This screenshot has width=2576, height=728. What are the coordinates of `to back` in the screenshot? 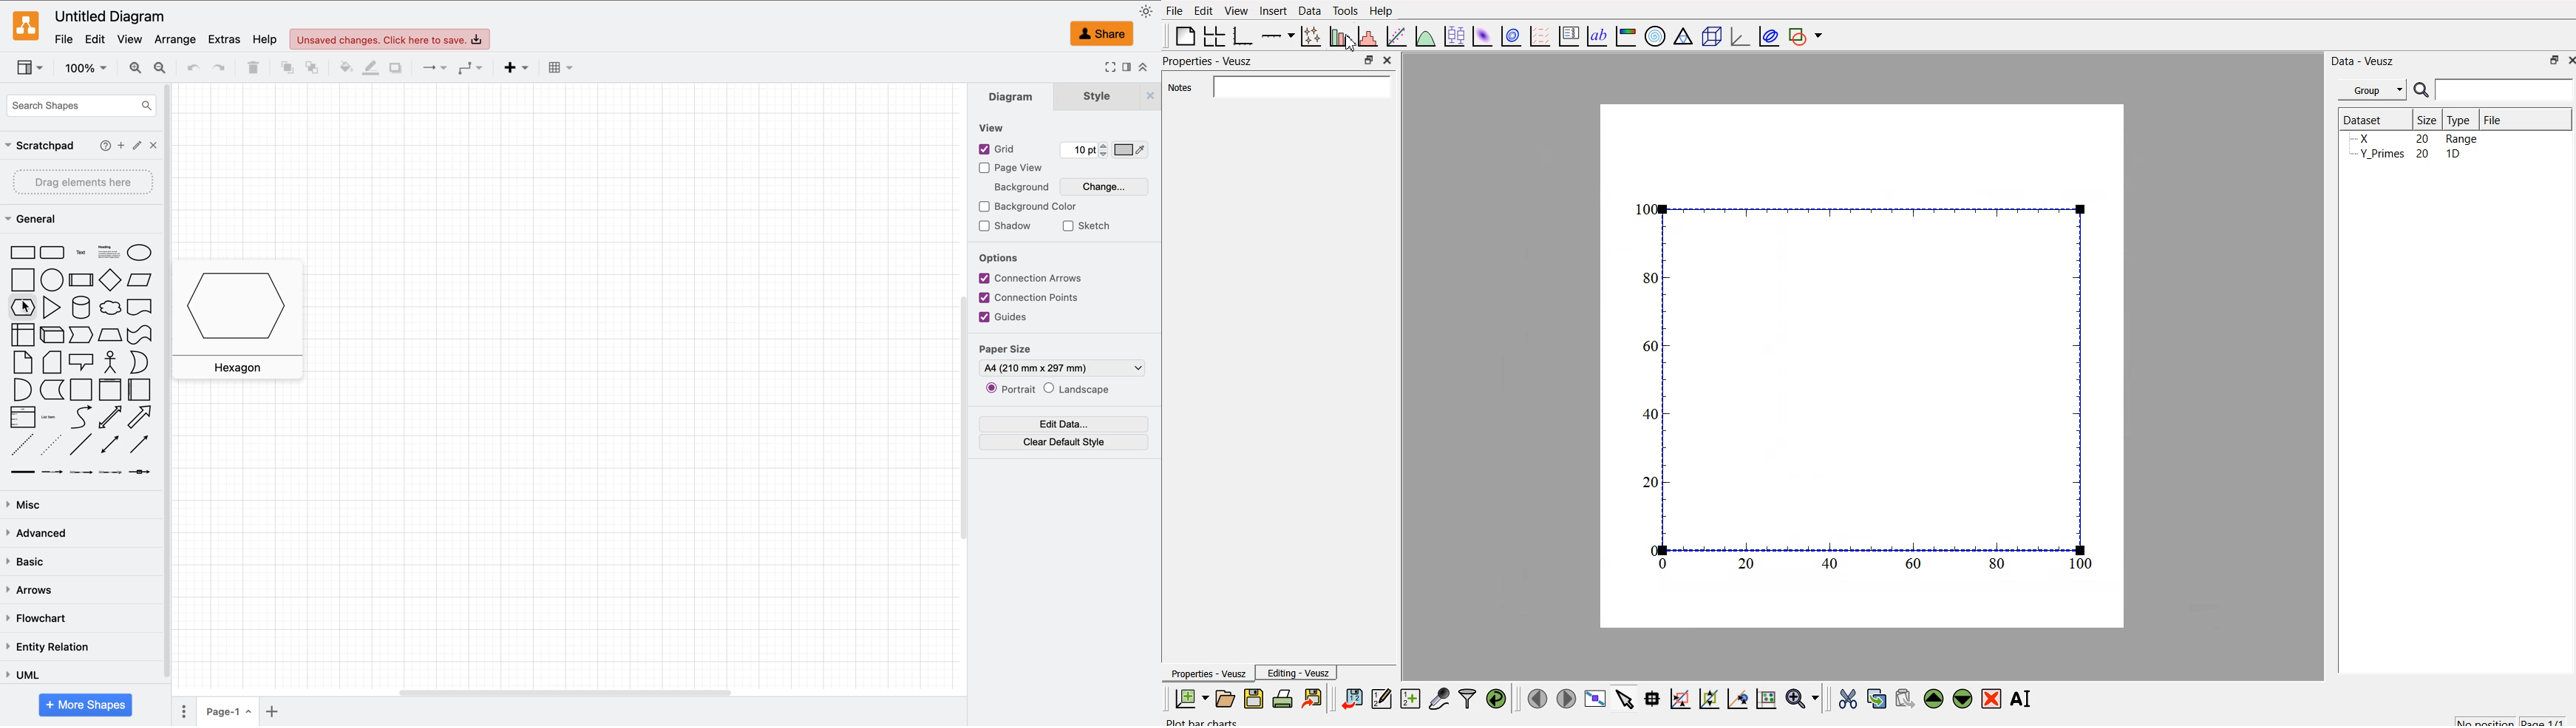 It's located at (309, 68).